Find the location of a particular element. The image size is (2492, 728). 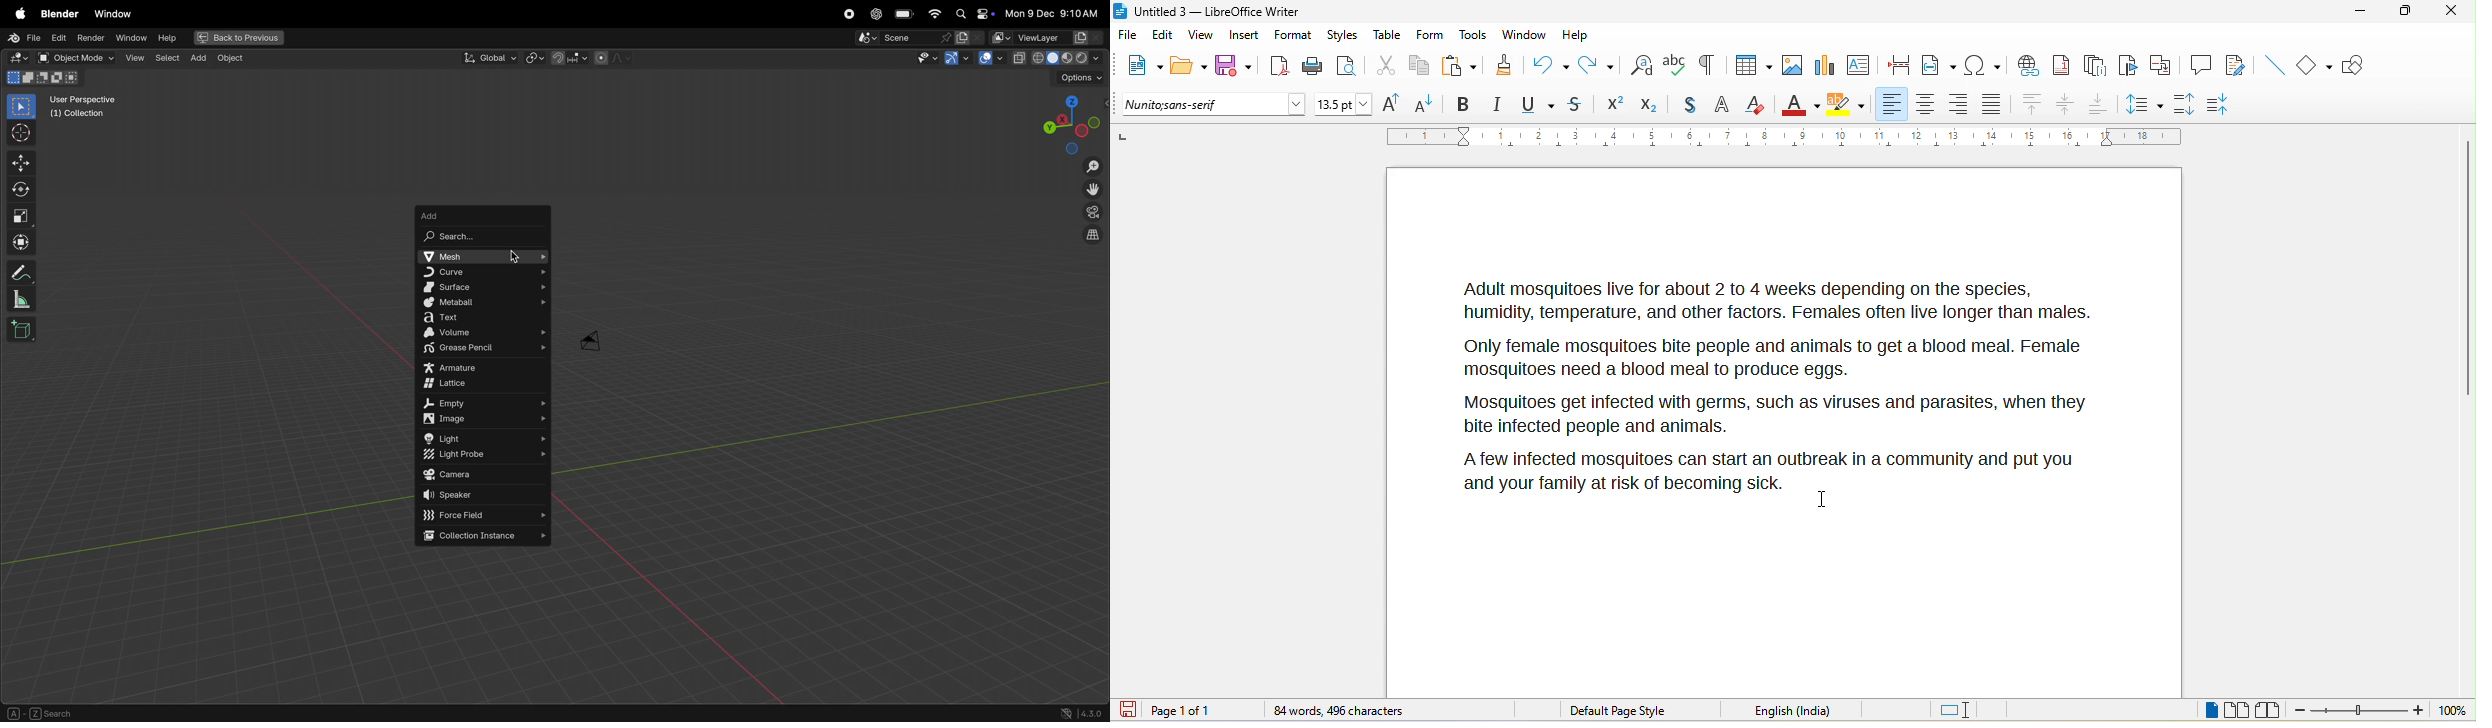

footnote is located at coordinates (2061, 64).